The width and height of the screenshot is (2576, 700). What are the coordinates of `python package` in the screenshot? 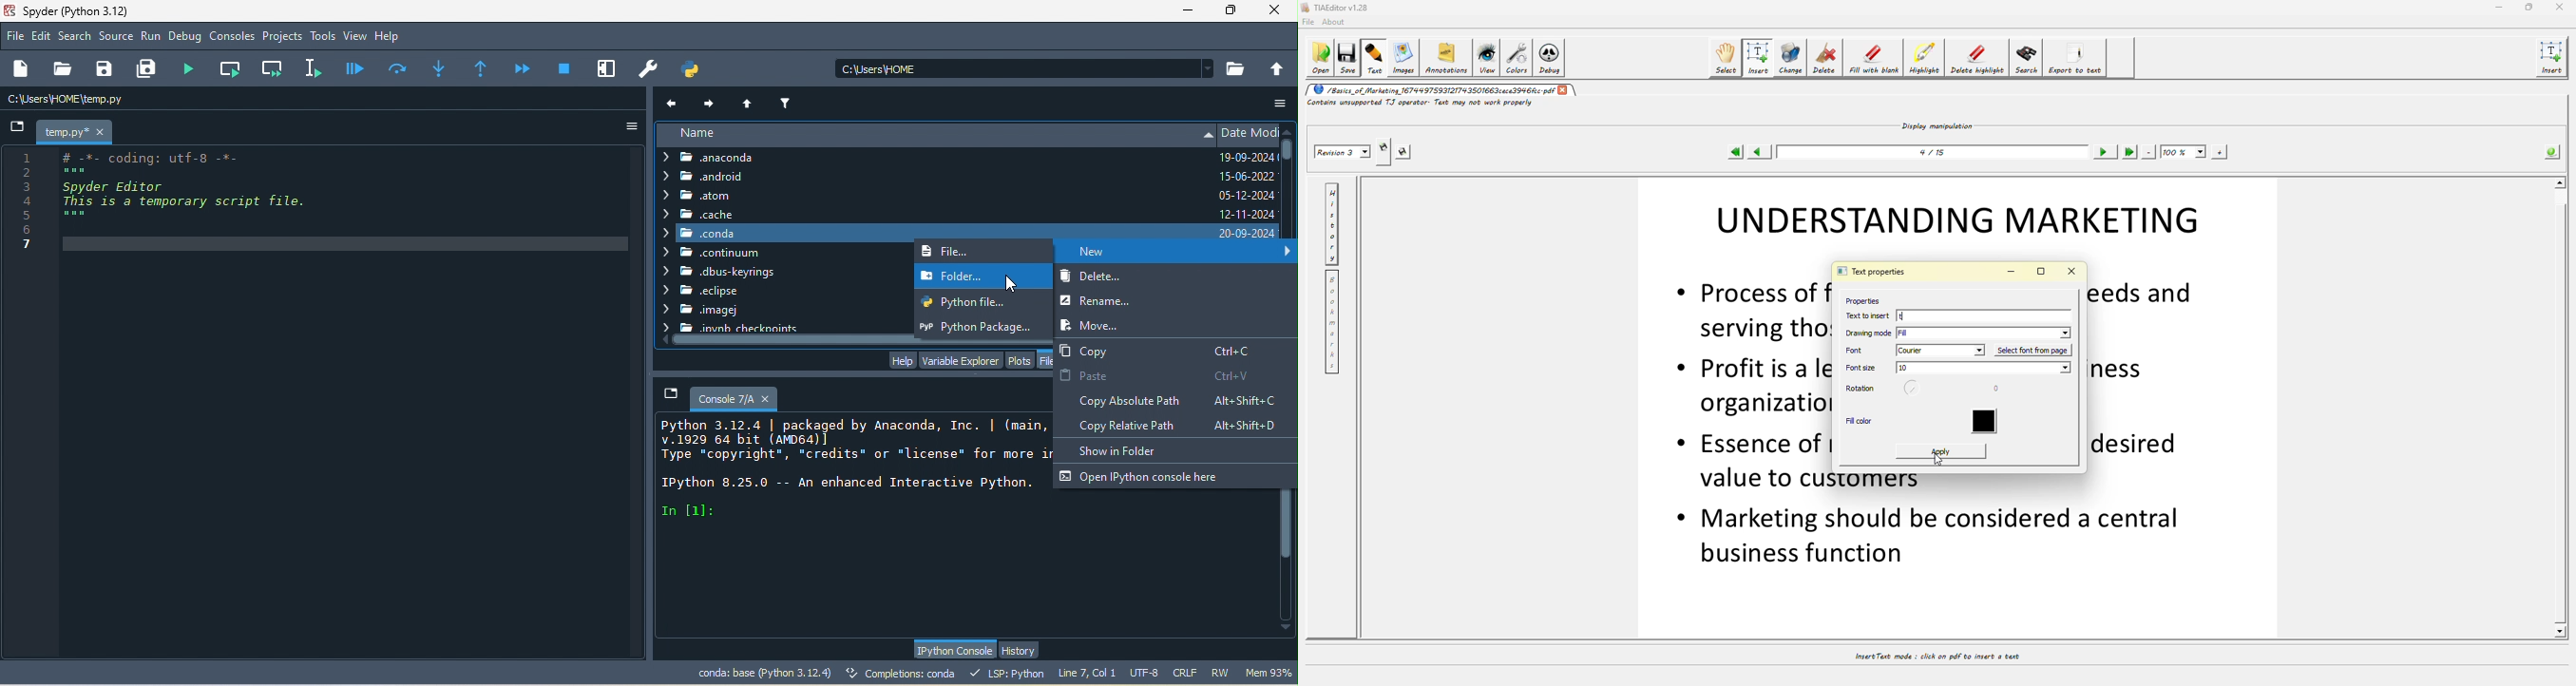 It's located at (983, 324).